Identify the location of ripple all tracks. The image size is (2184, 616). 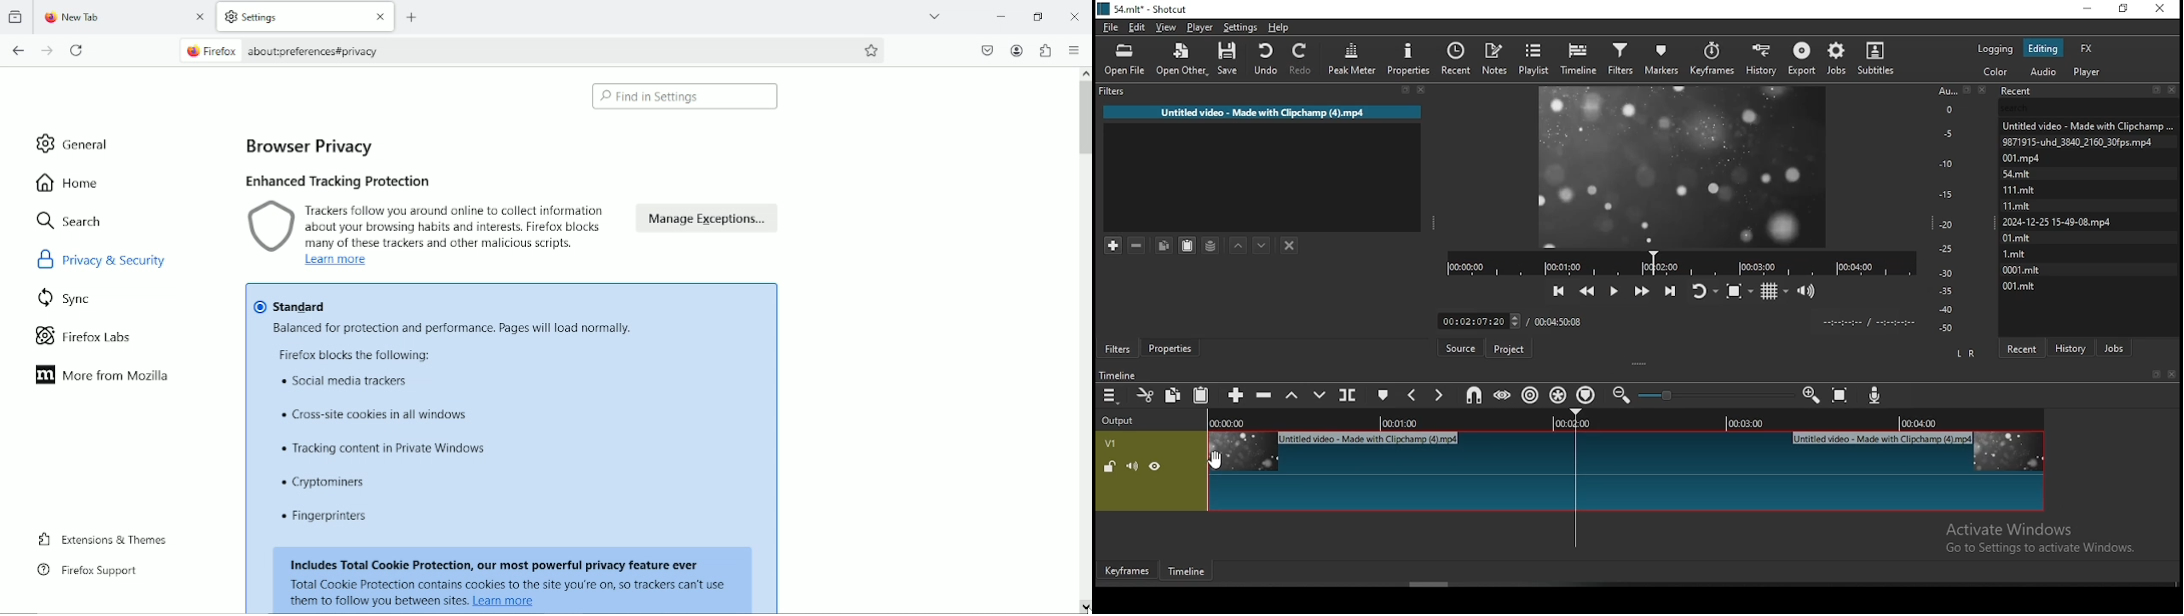
(1557, 392).